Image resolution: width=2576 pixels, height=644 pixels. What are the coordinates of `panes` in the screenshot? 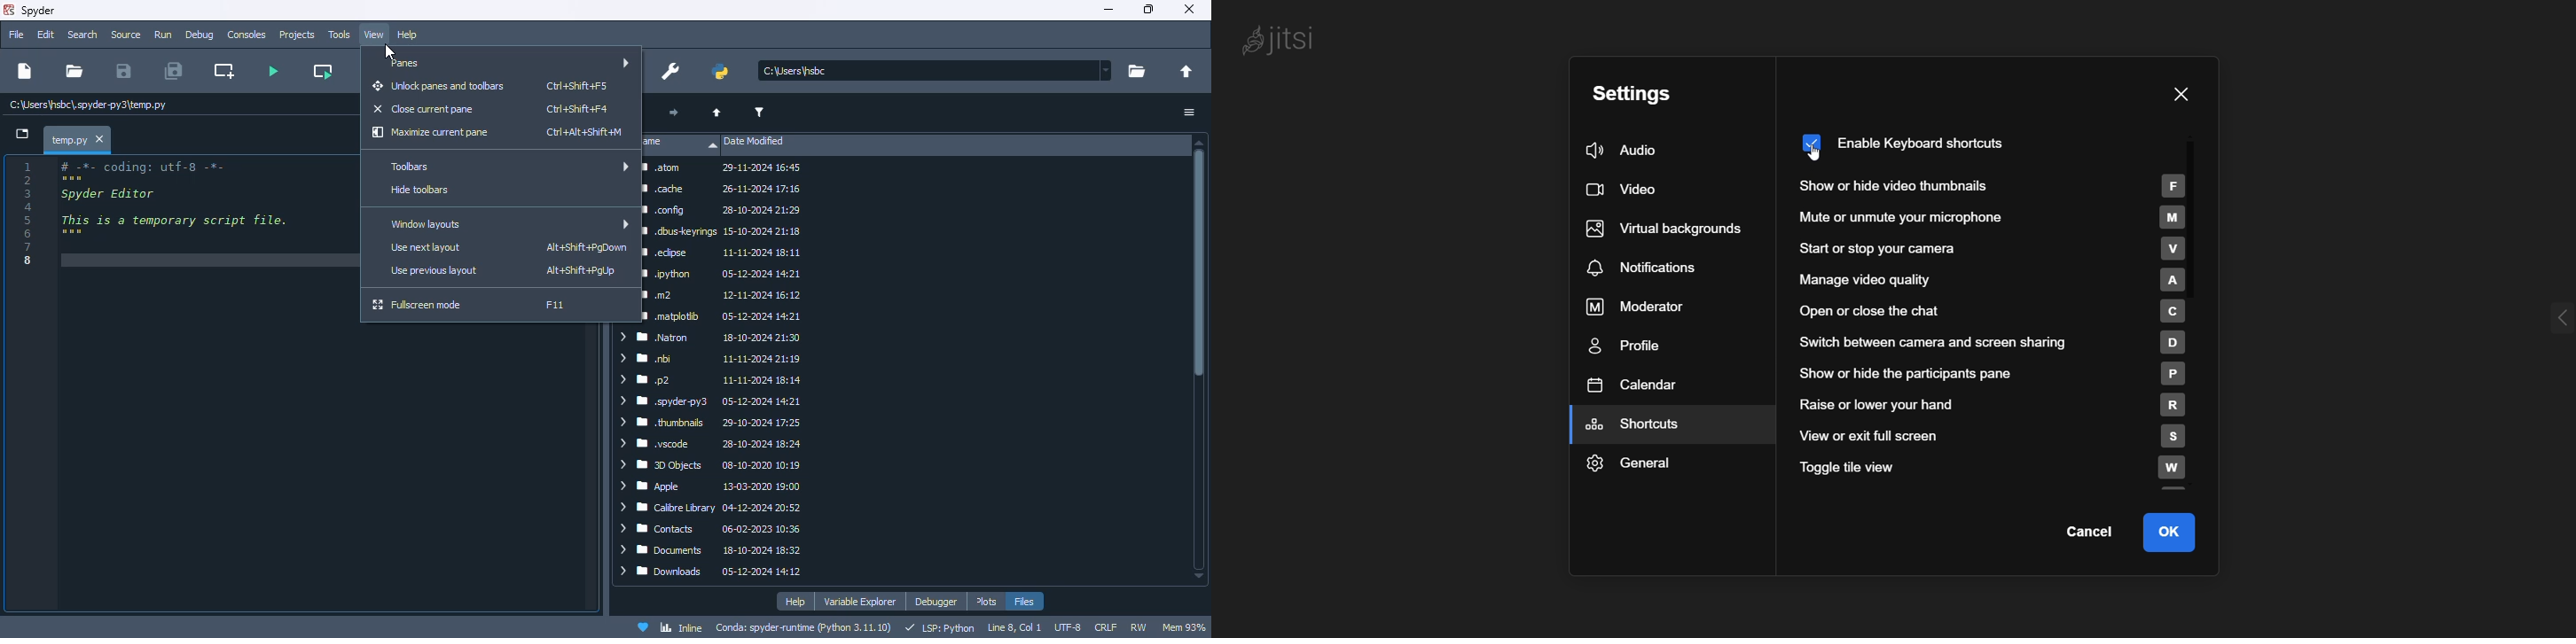 It's located at (505, 64).